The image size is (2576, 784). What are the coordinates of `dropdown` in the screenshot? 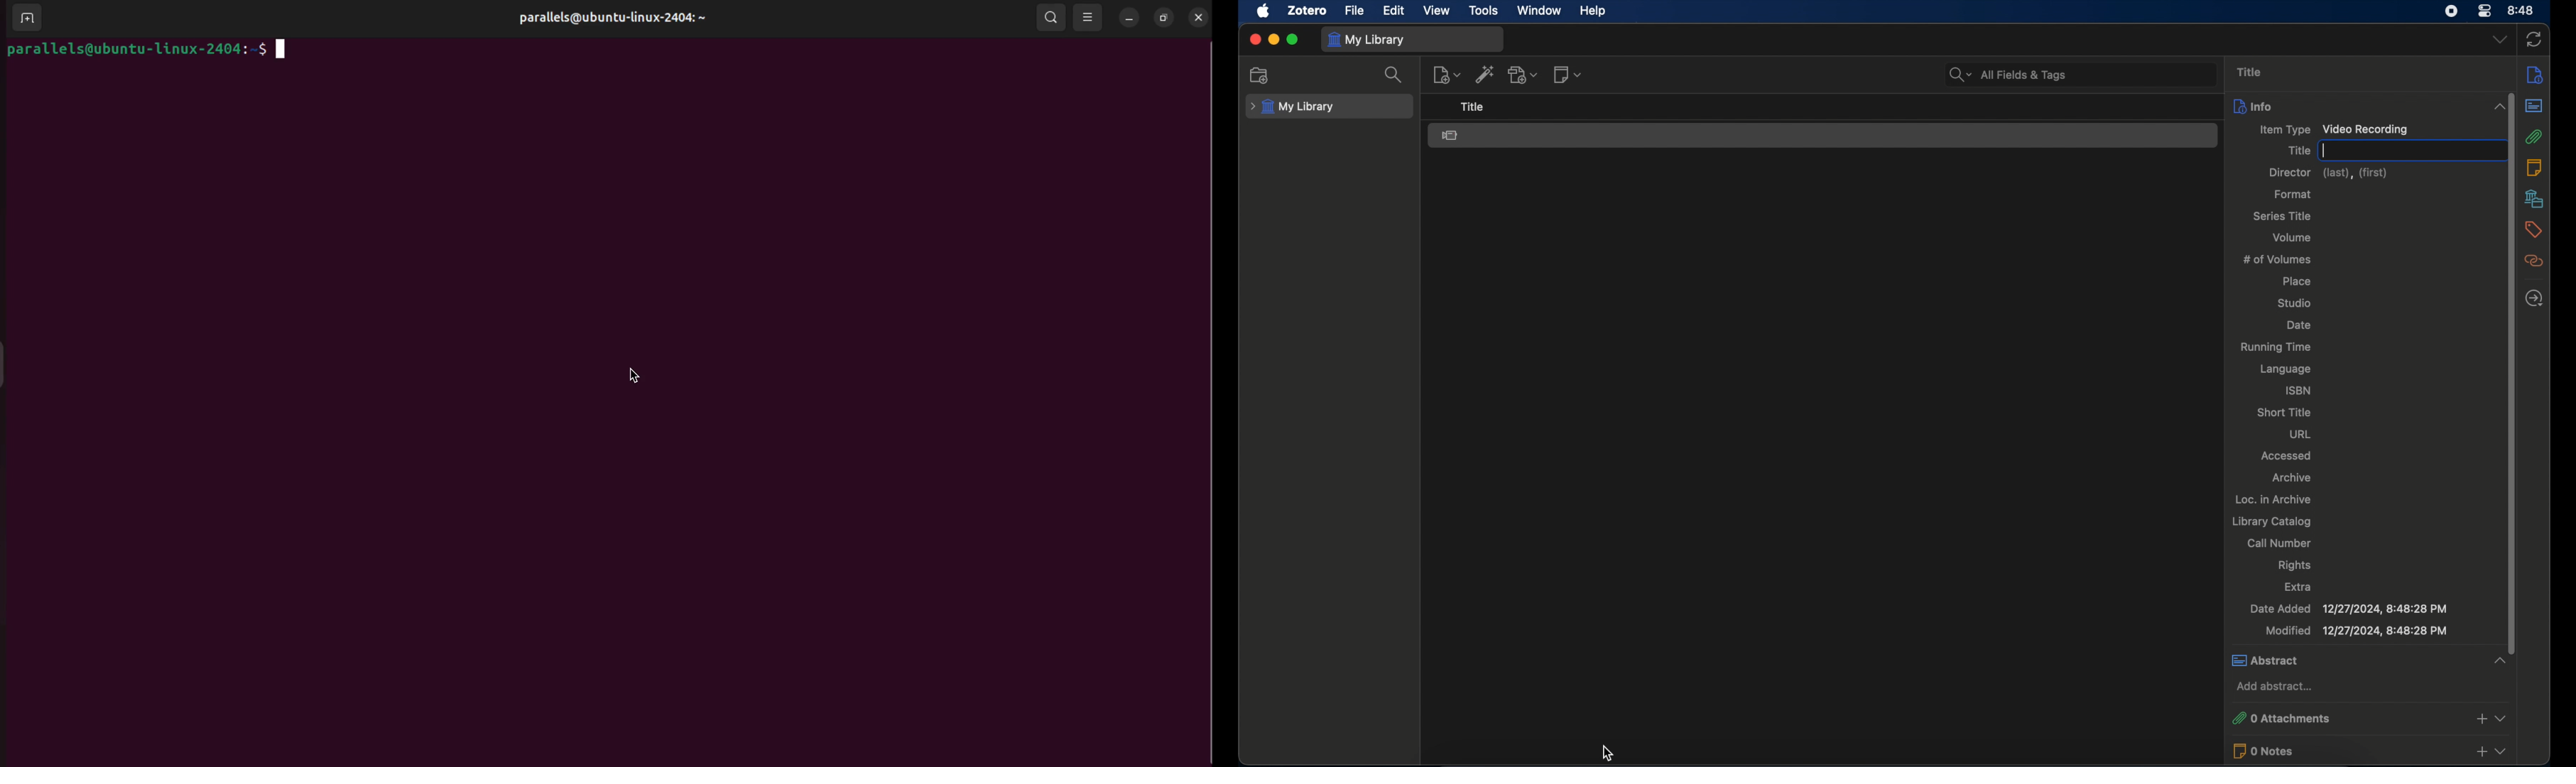 It's located at (2501, 752).